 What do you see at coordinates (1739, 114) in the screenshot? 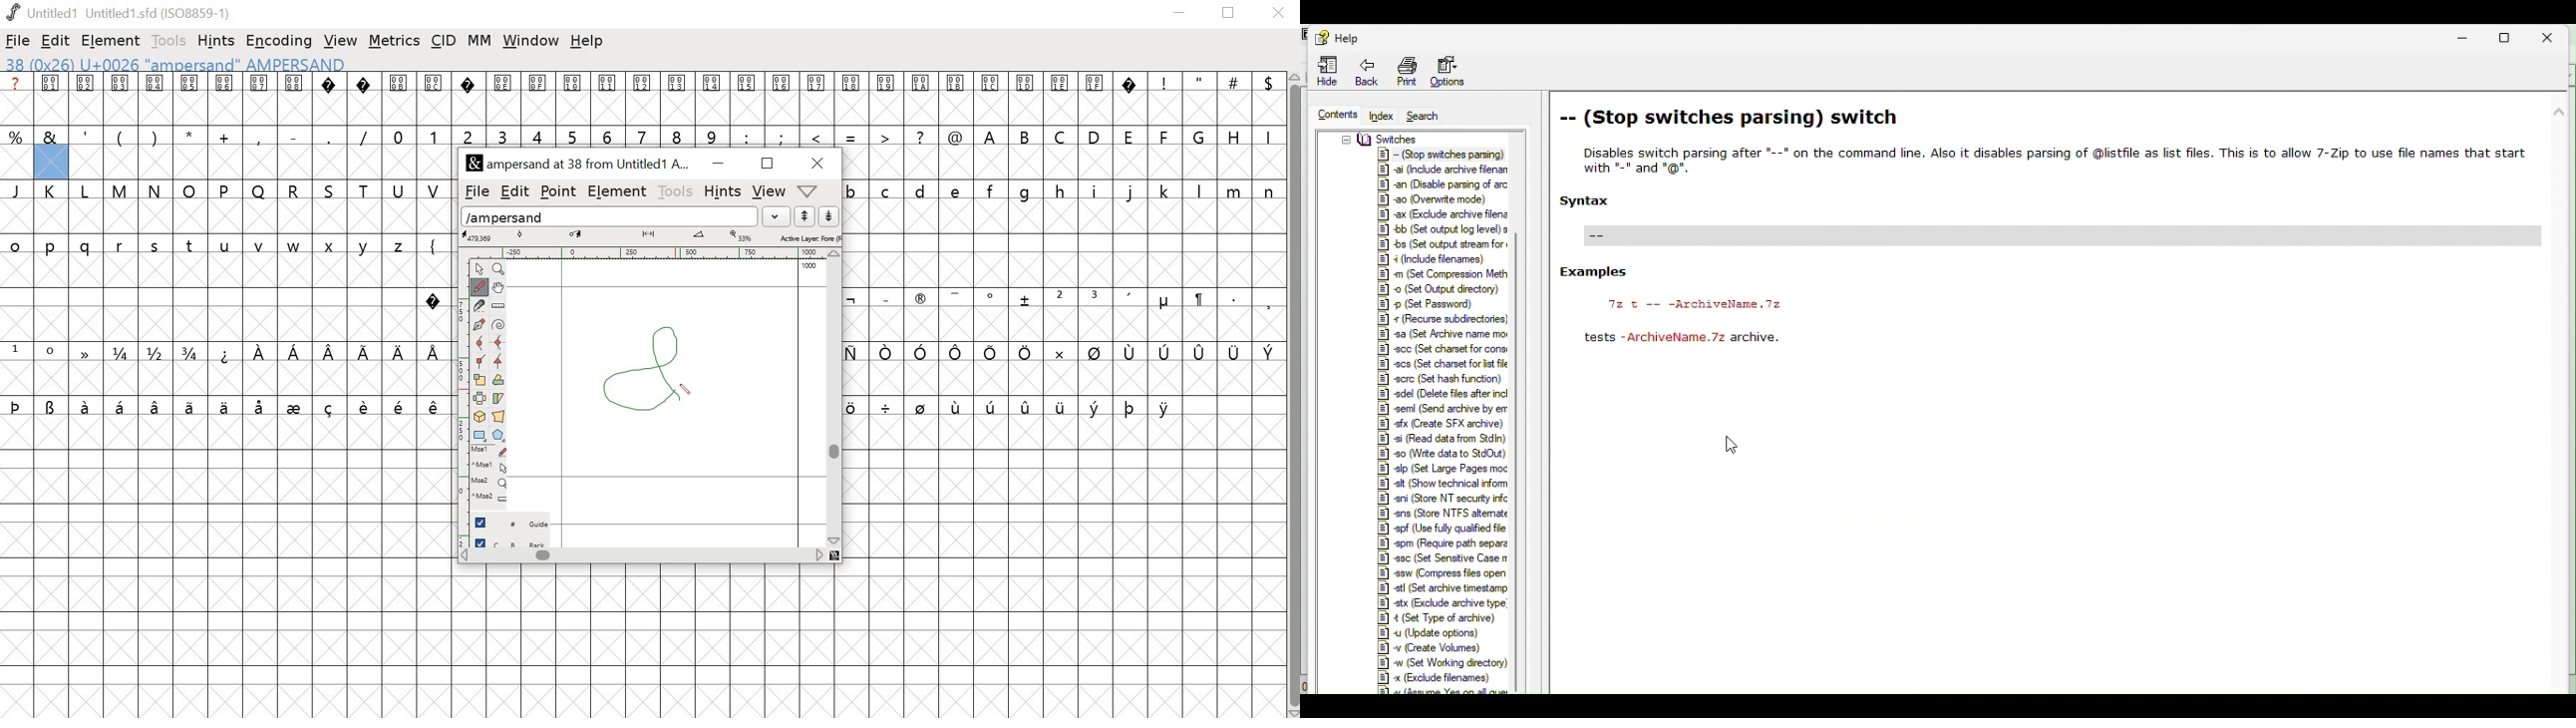
I see `stop switches parsing` at bounding box center [1739, 114].